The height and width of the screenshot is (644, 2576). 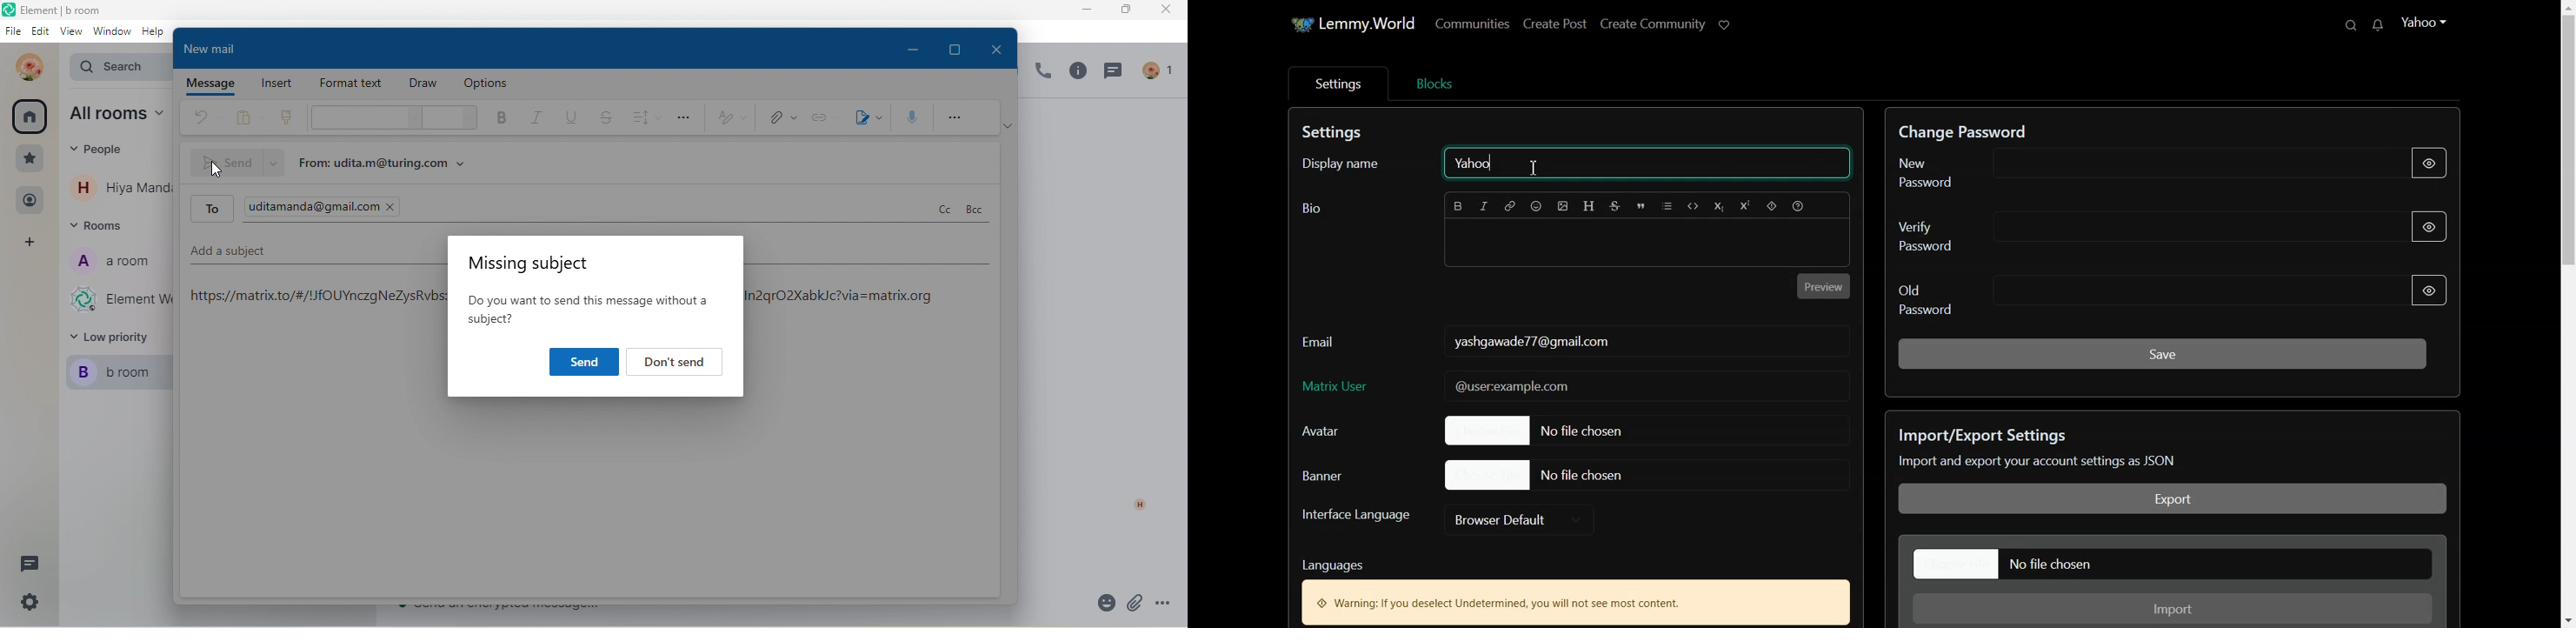 I want to click on Quote, so click(x=1642, y=207).